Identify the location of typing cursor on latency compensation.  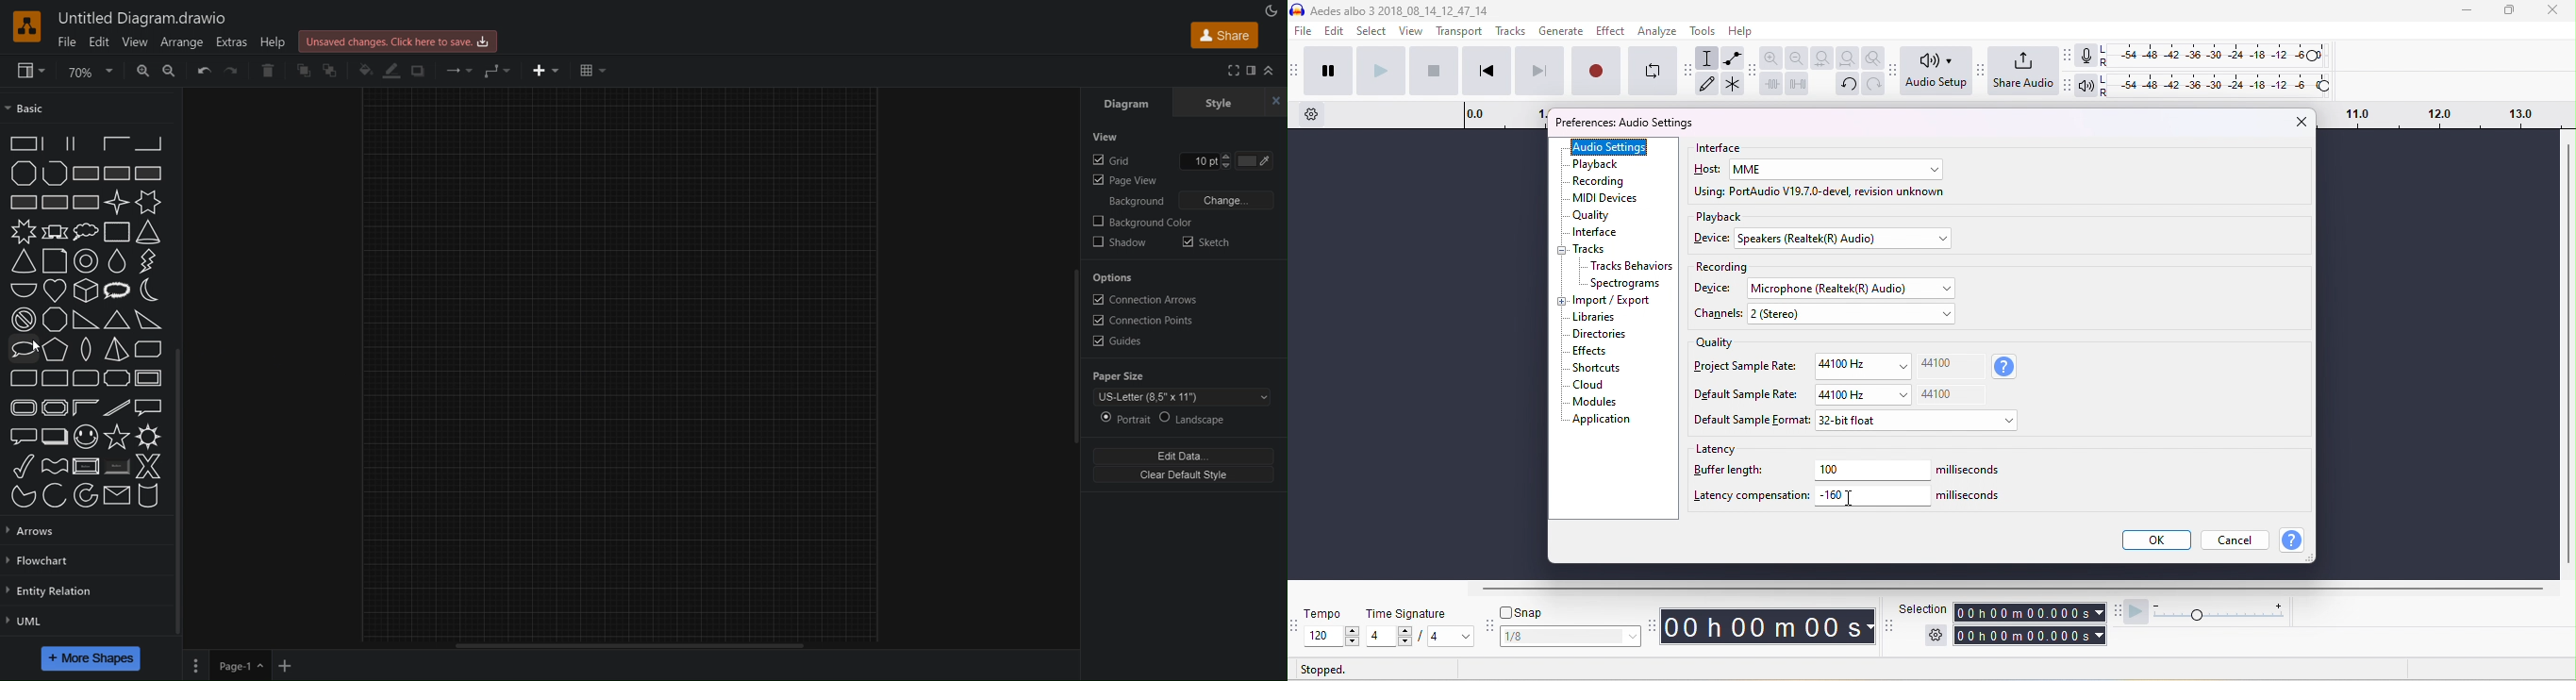
(1853, 499).